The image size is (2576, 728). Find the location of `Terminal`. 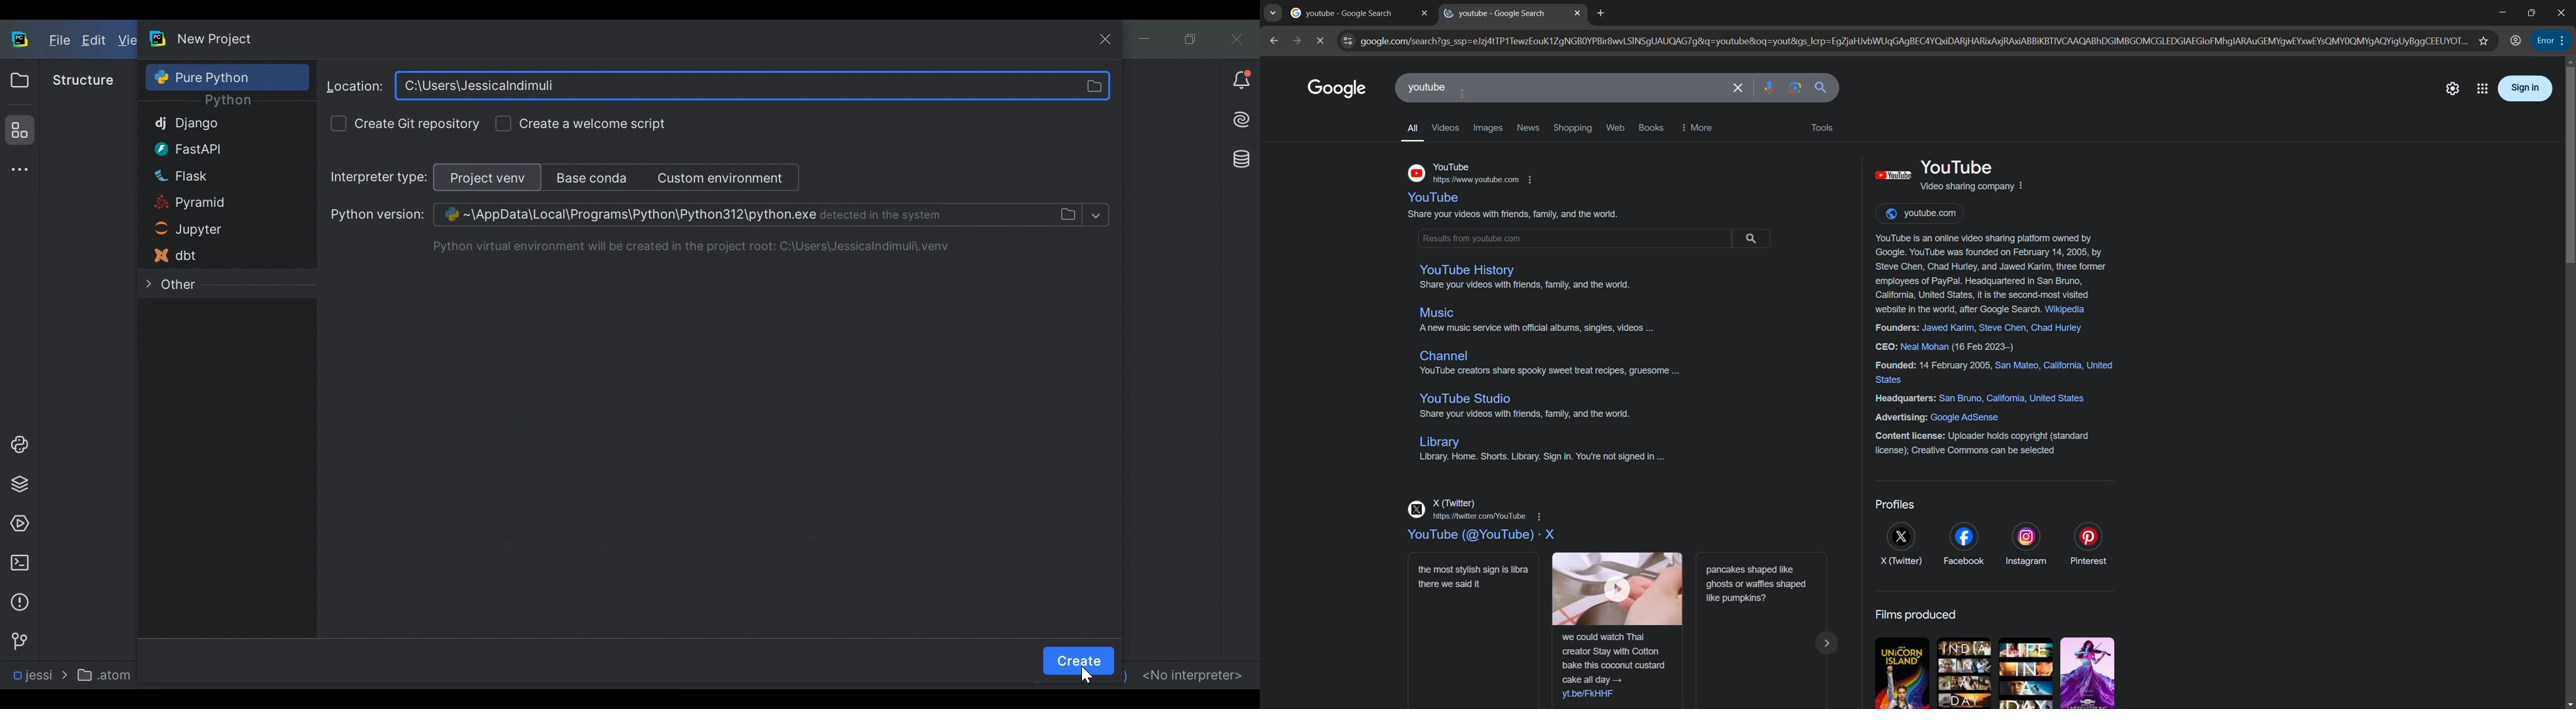

Terminal is located at coordinates (19, 563).